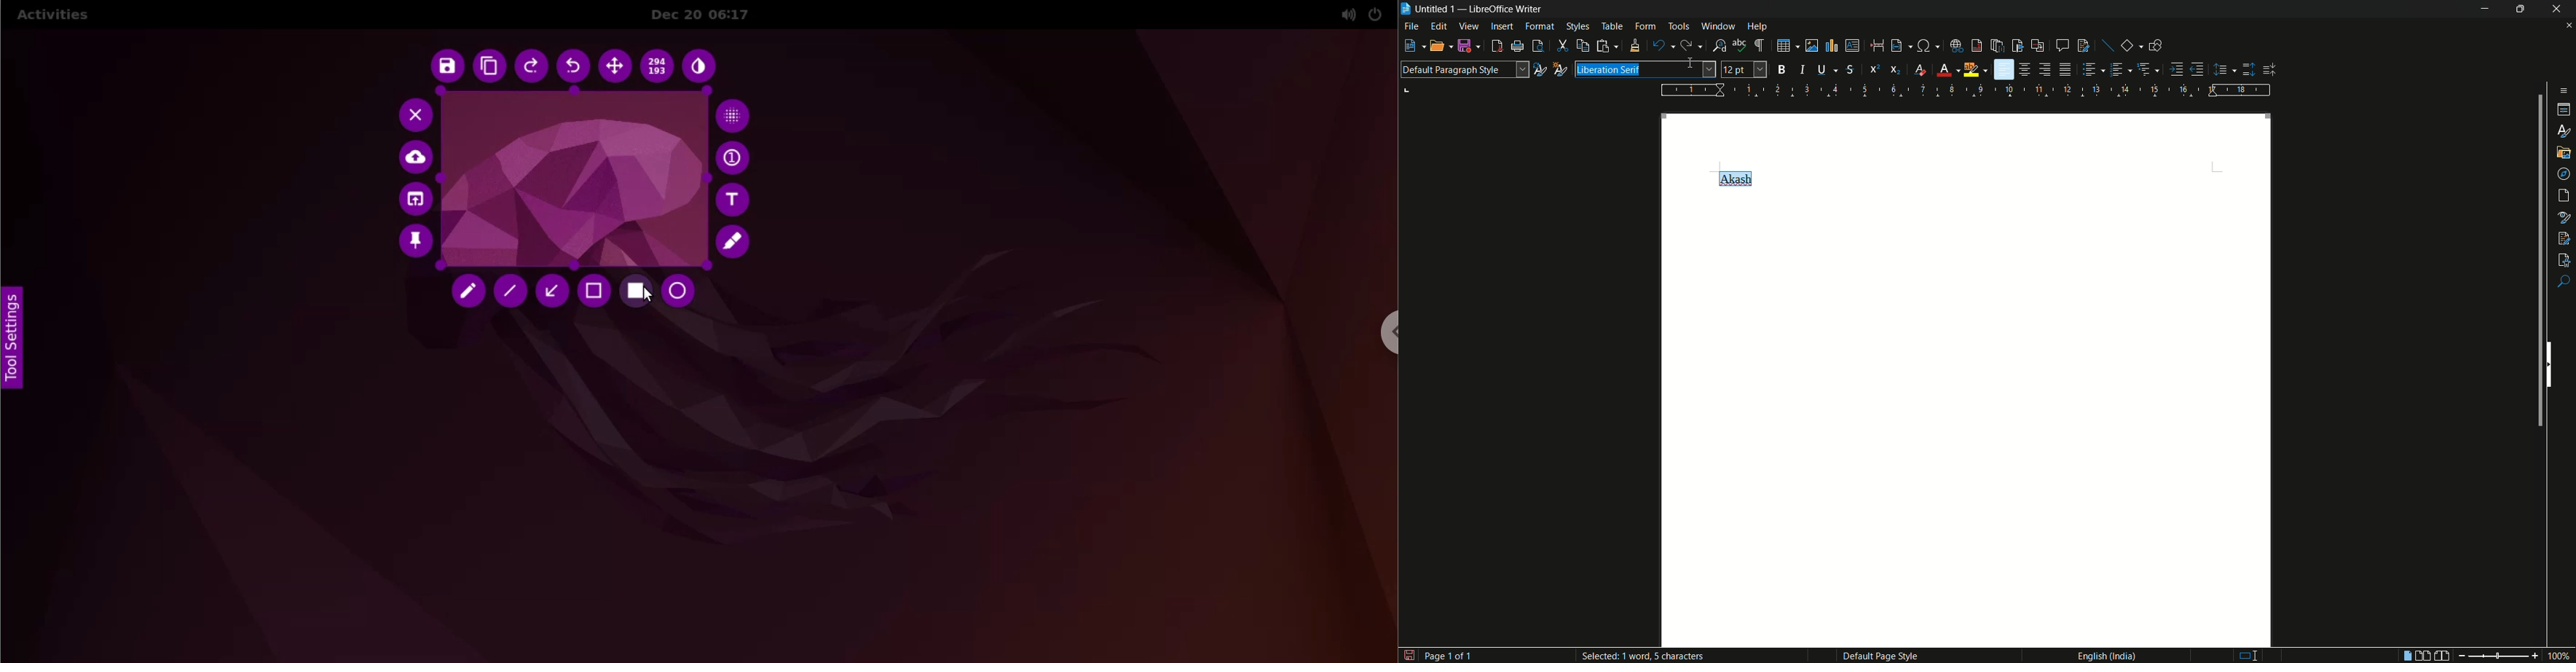  What do you see at coordinates (1924, 47) in the screenshot?
I see `insert special characters` at bounding box center [1924, 47].